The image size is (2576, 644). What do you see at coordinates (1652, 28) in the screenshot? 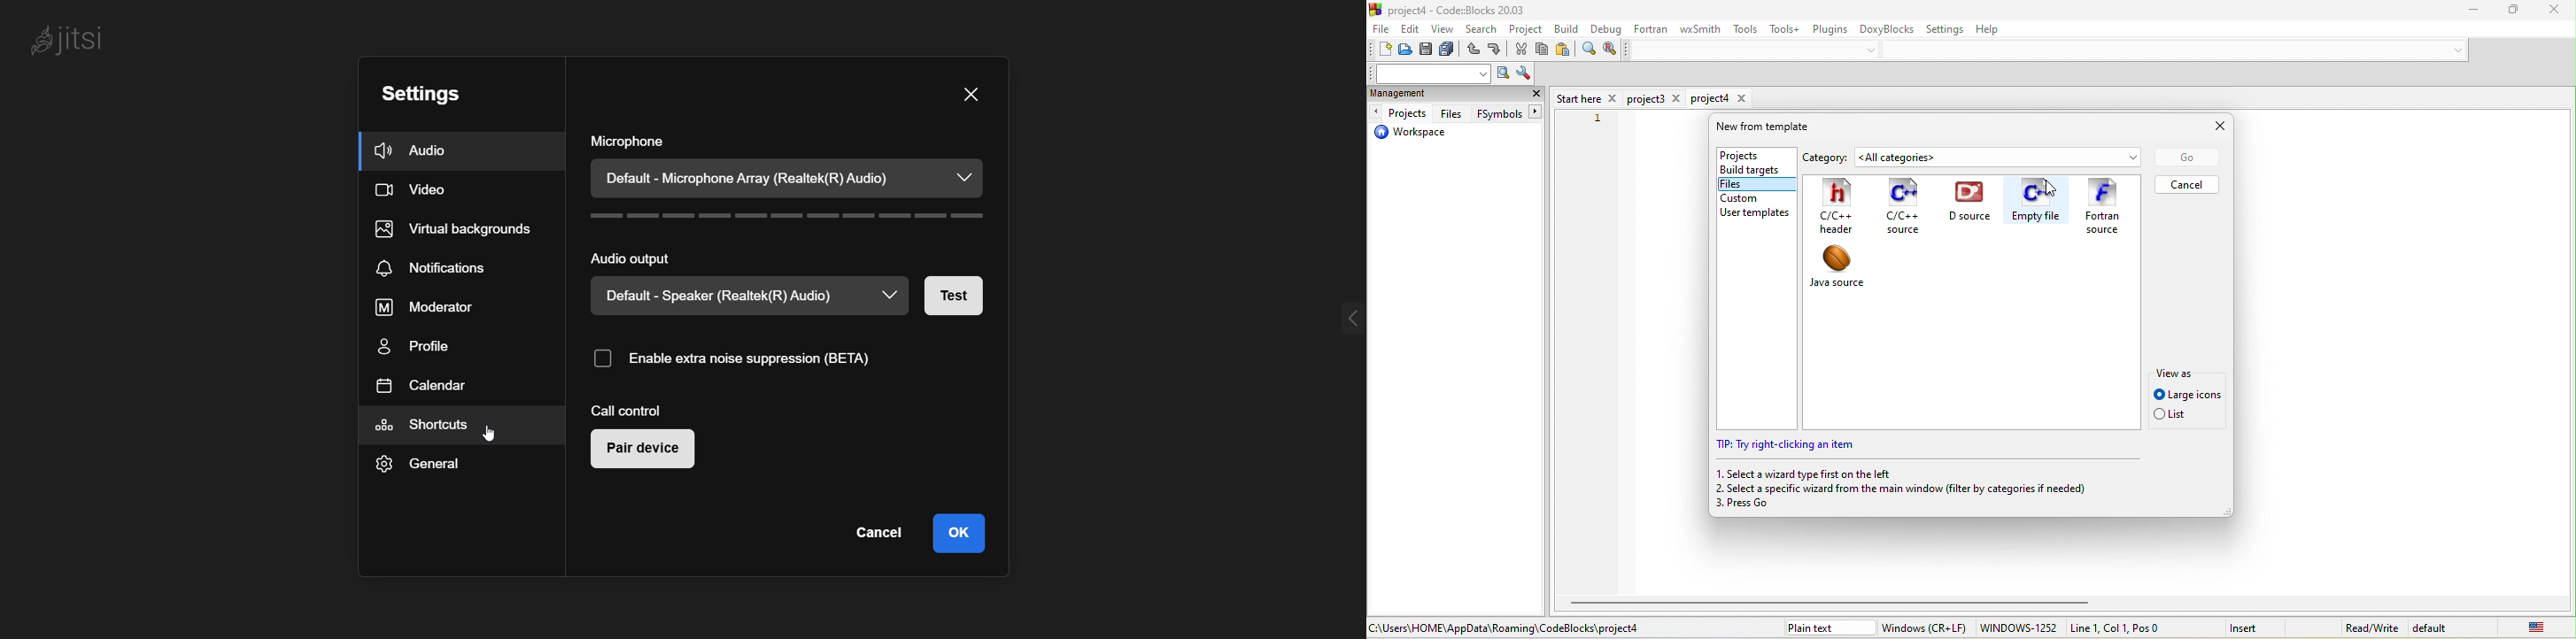
I see `fortran` at bounding box center [1652, 28].